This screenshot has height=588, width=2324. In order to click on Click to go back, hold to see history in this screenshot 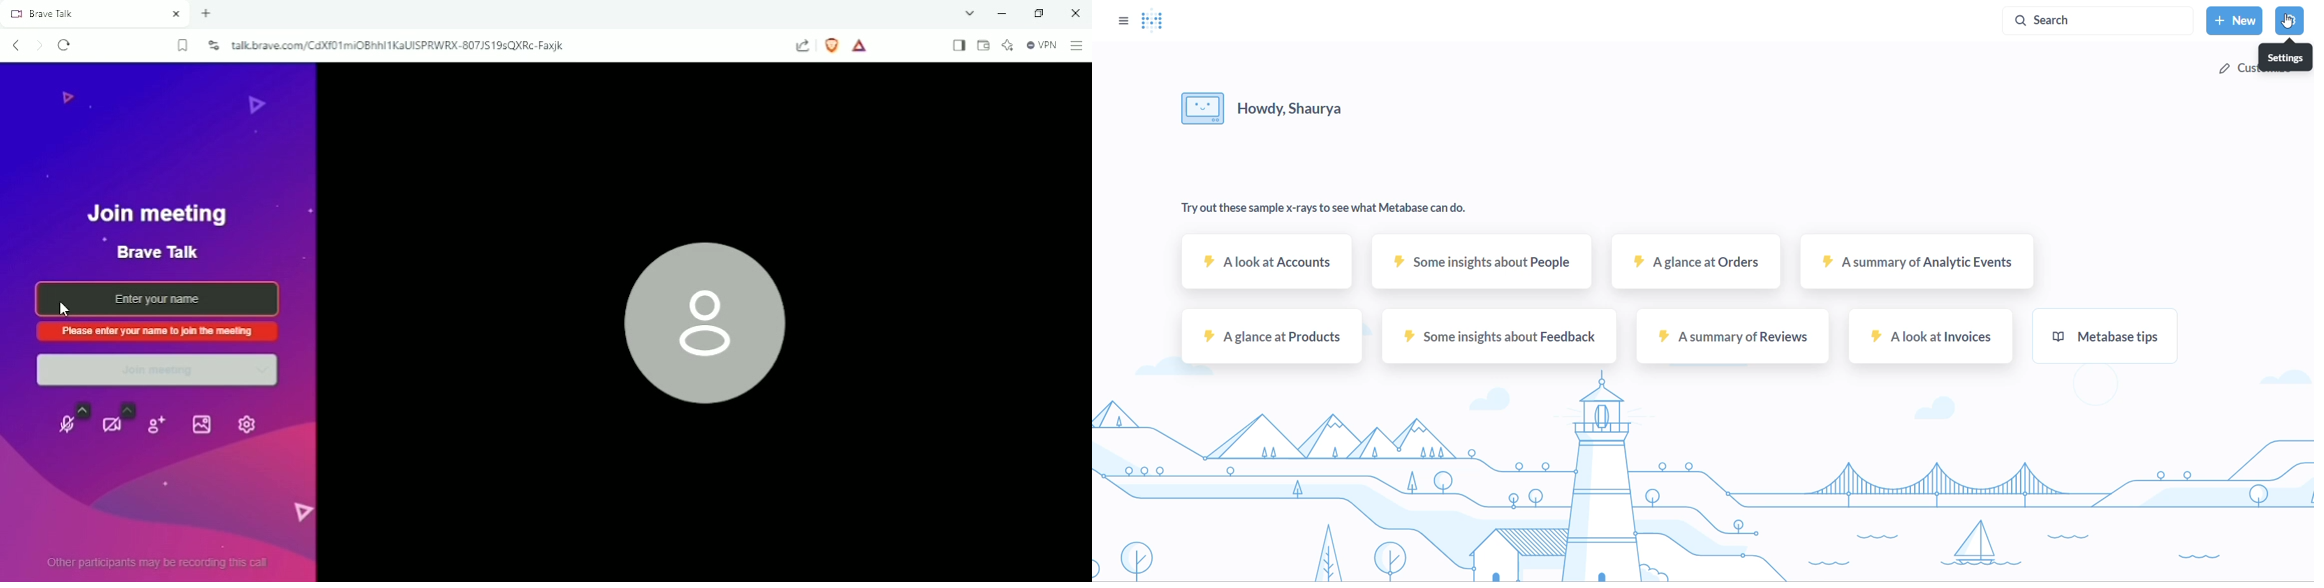, I will do `click(14, 46)`.